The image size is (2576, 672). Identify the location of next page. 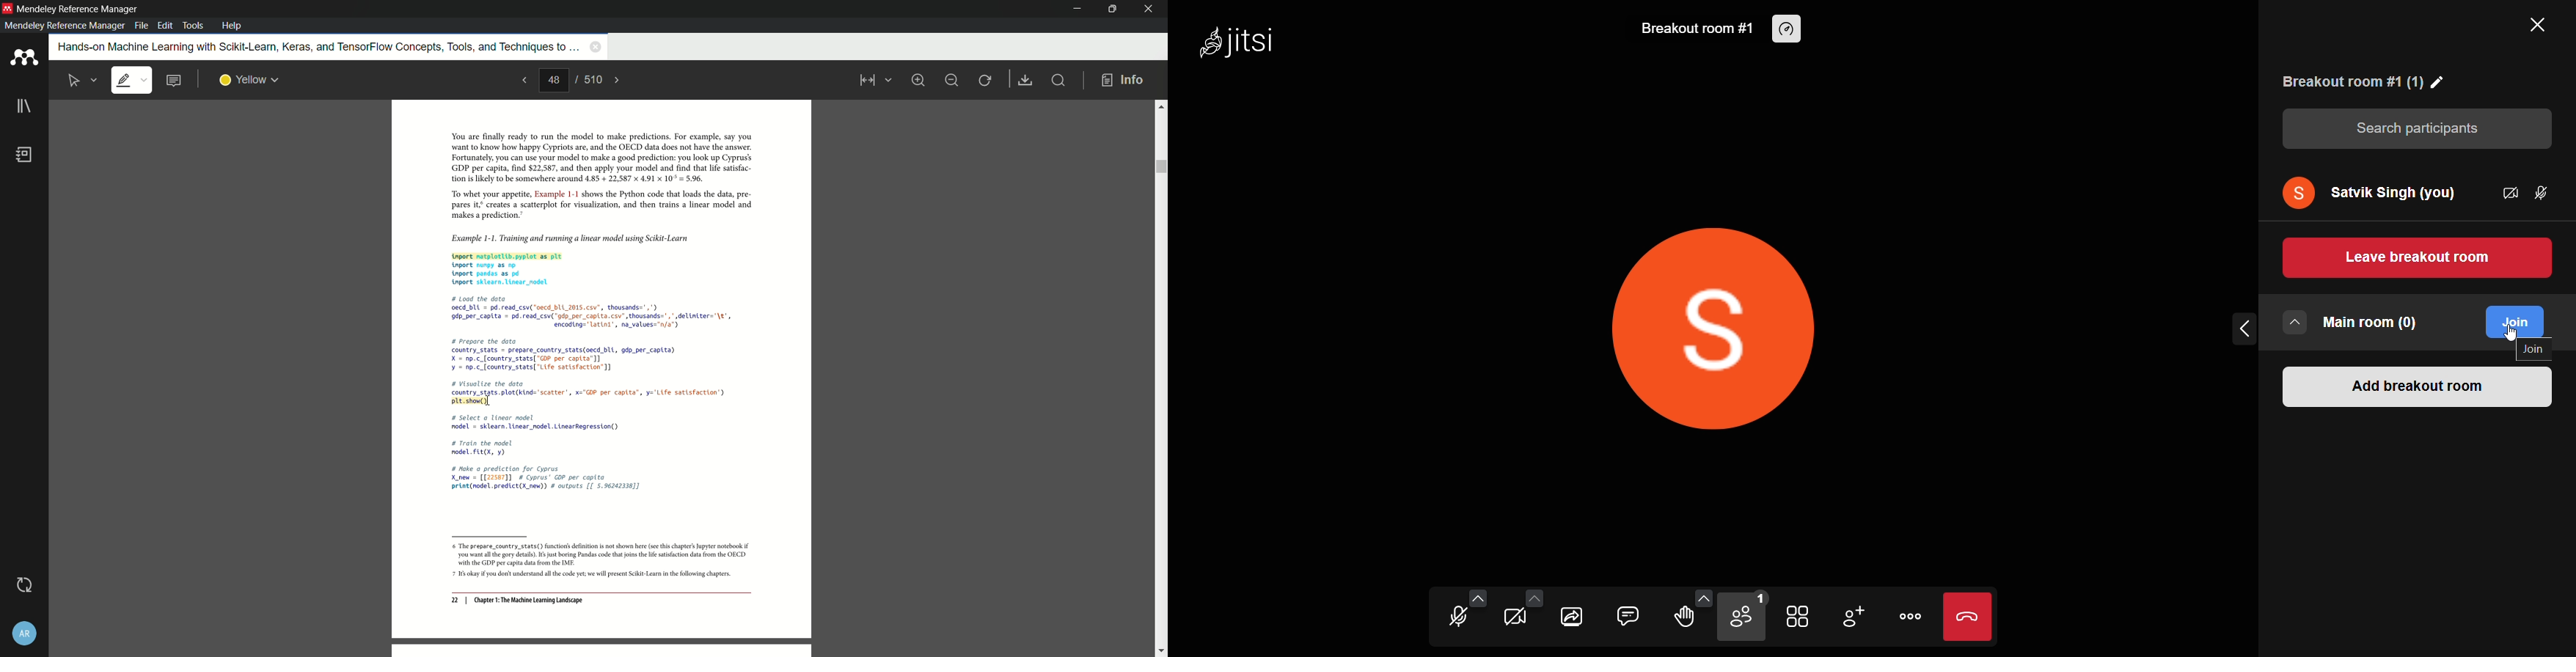
(618, 80).